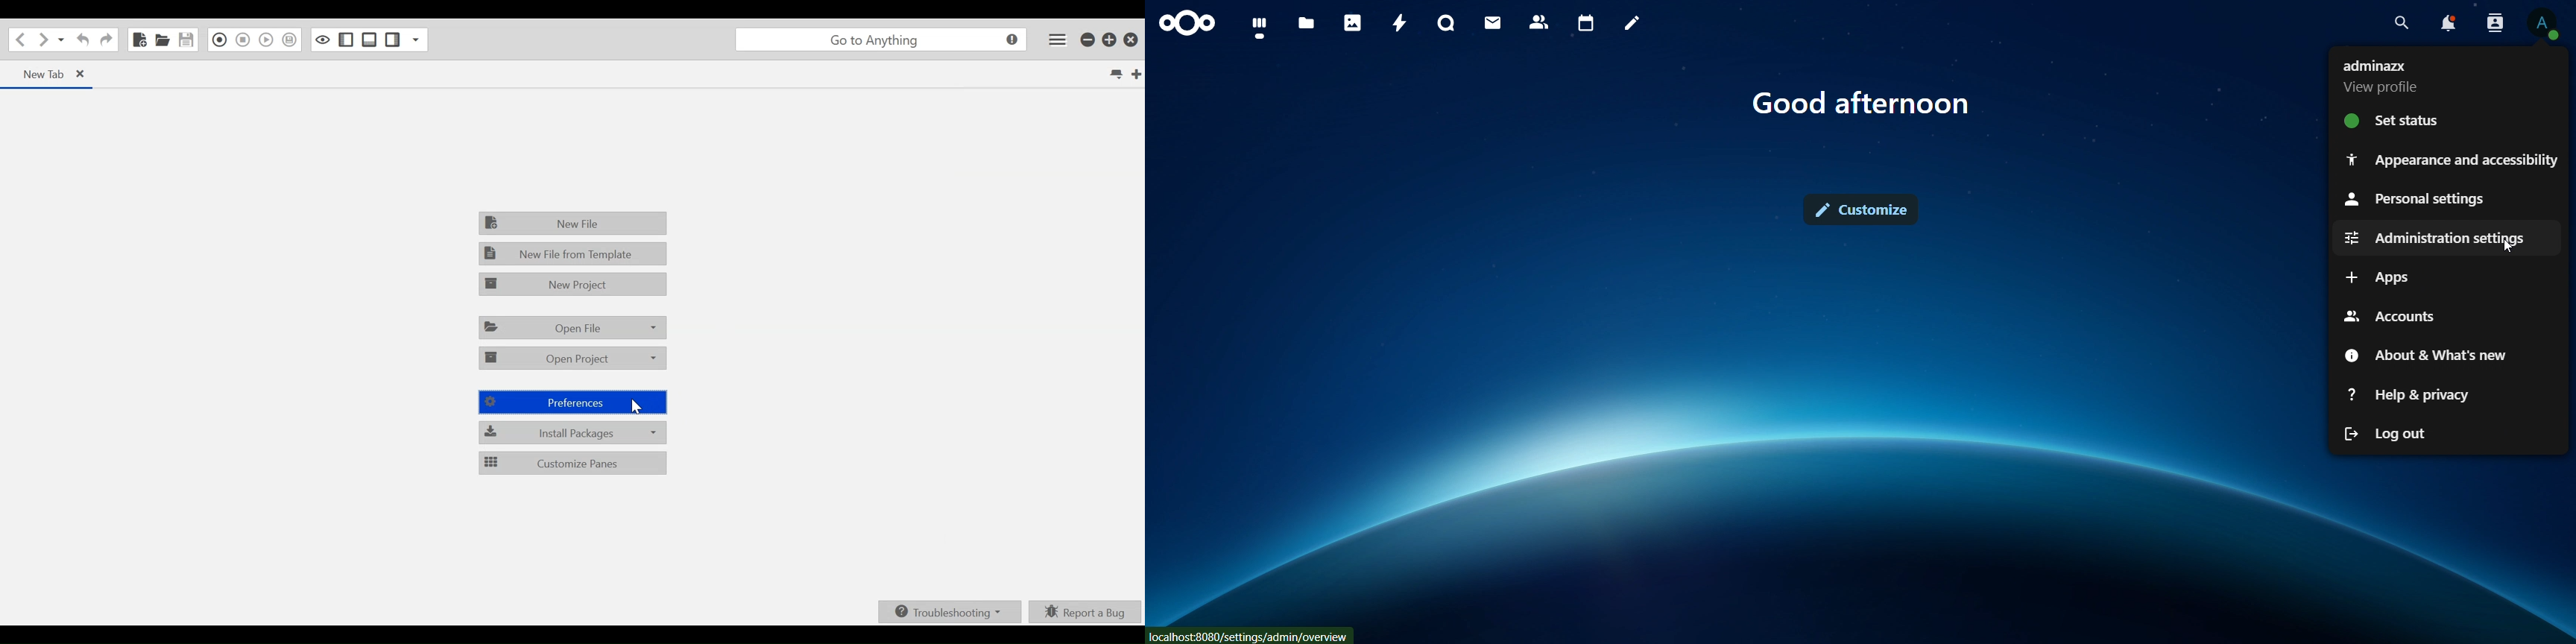  Describe the element at coordinates (1352, 23) in the screenshot. I see `photos` at that location.